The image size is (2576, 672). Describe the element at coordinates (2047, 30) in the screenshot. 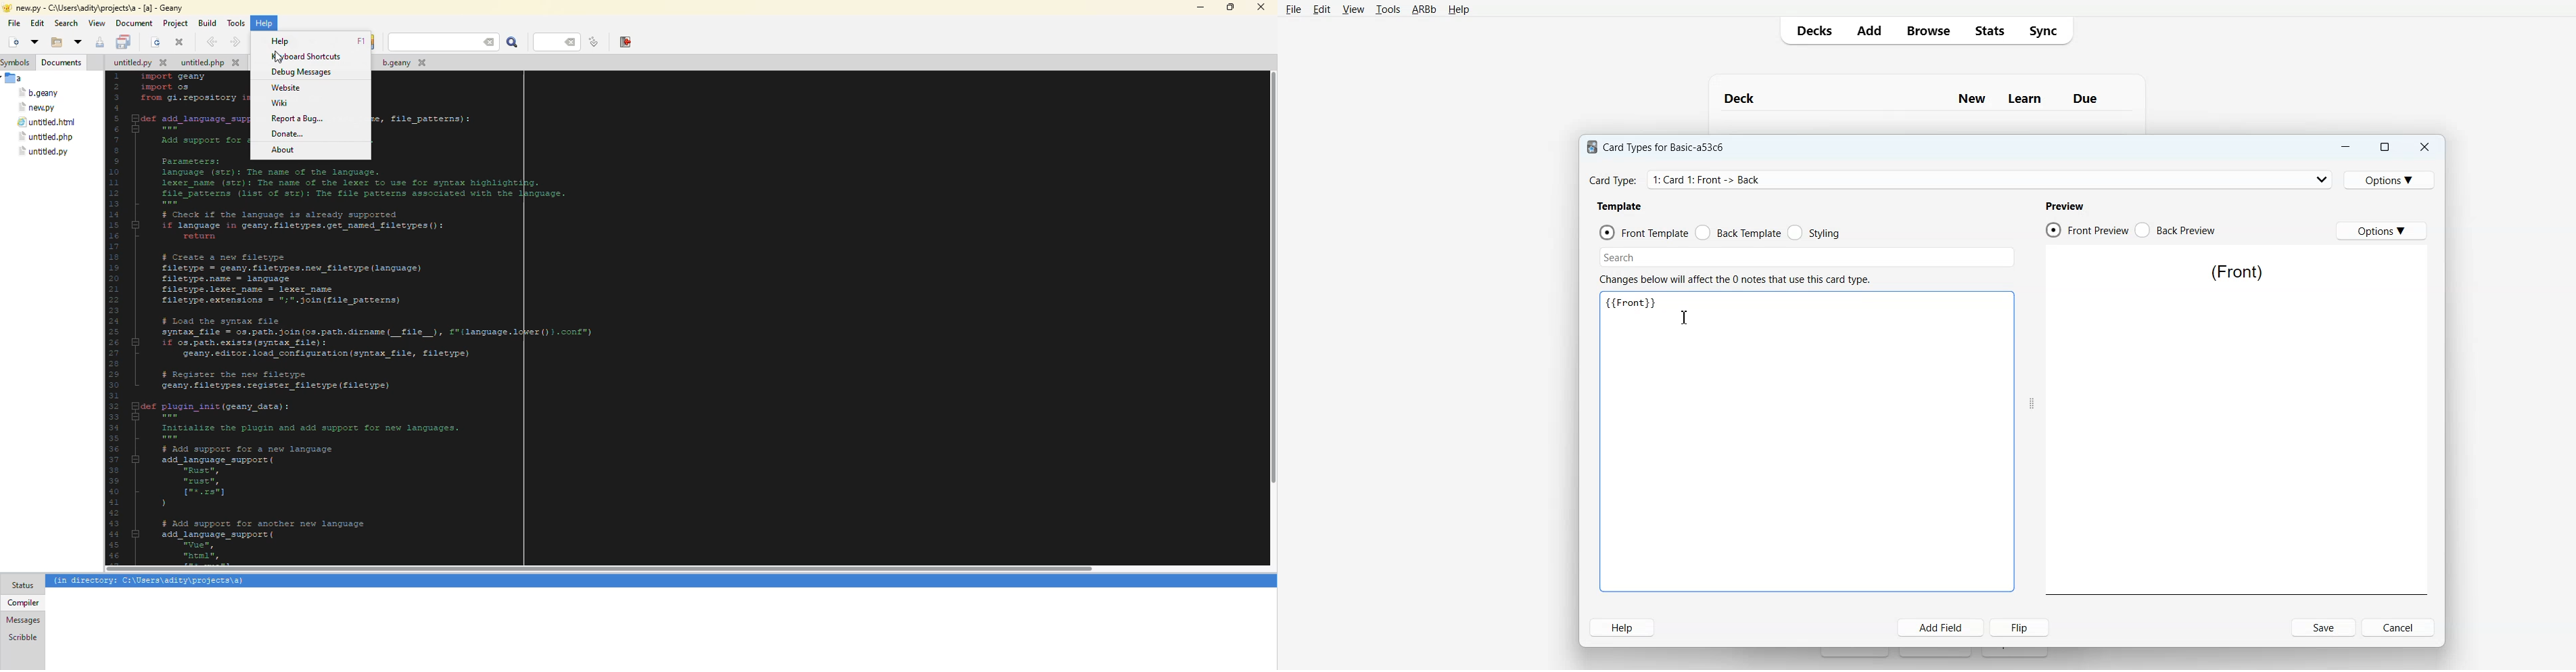

I see `Sync` at that location.